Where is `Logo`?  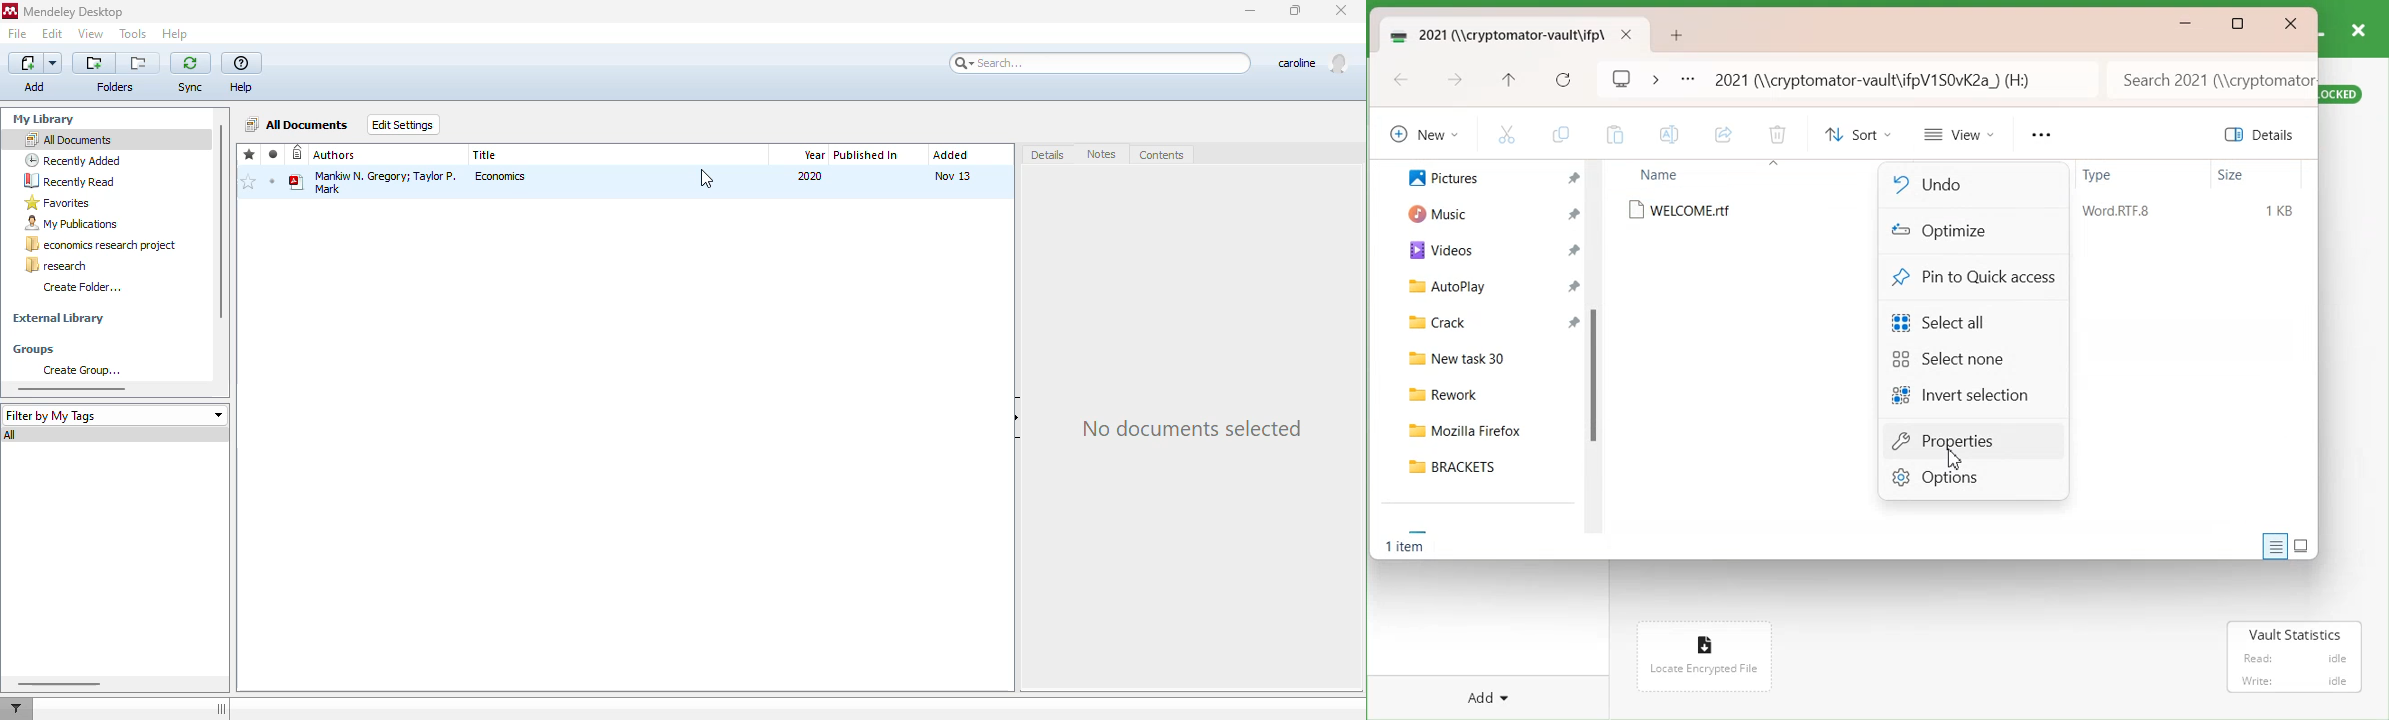 Logo is located at coordinates (1622, 77).